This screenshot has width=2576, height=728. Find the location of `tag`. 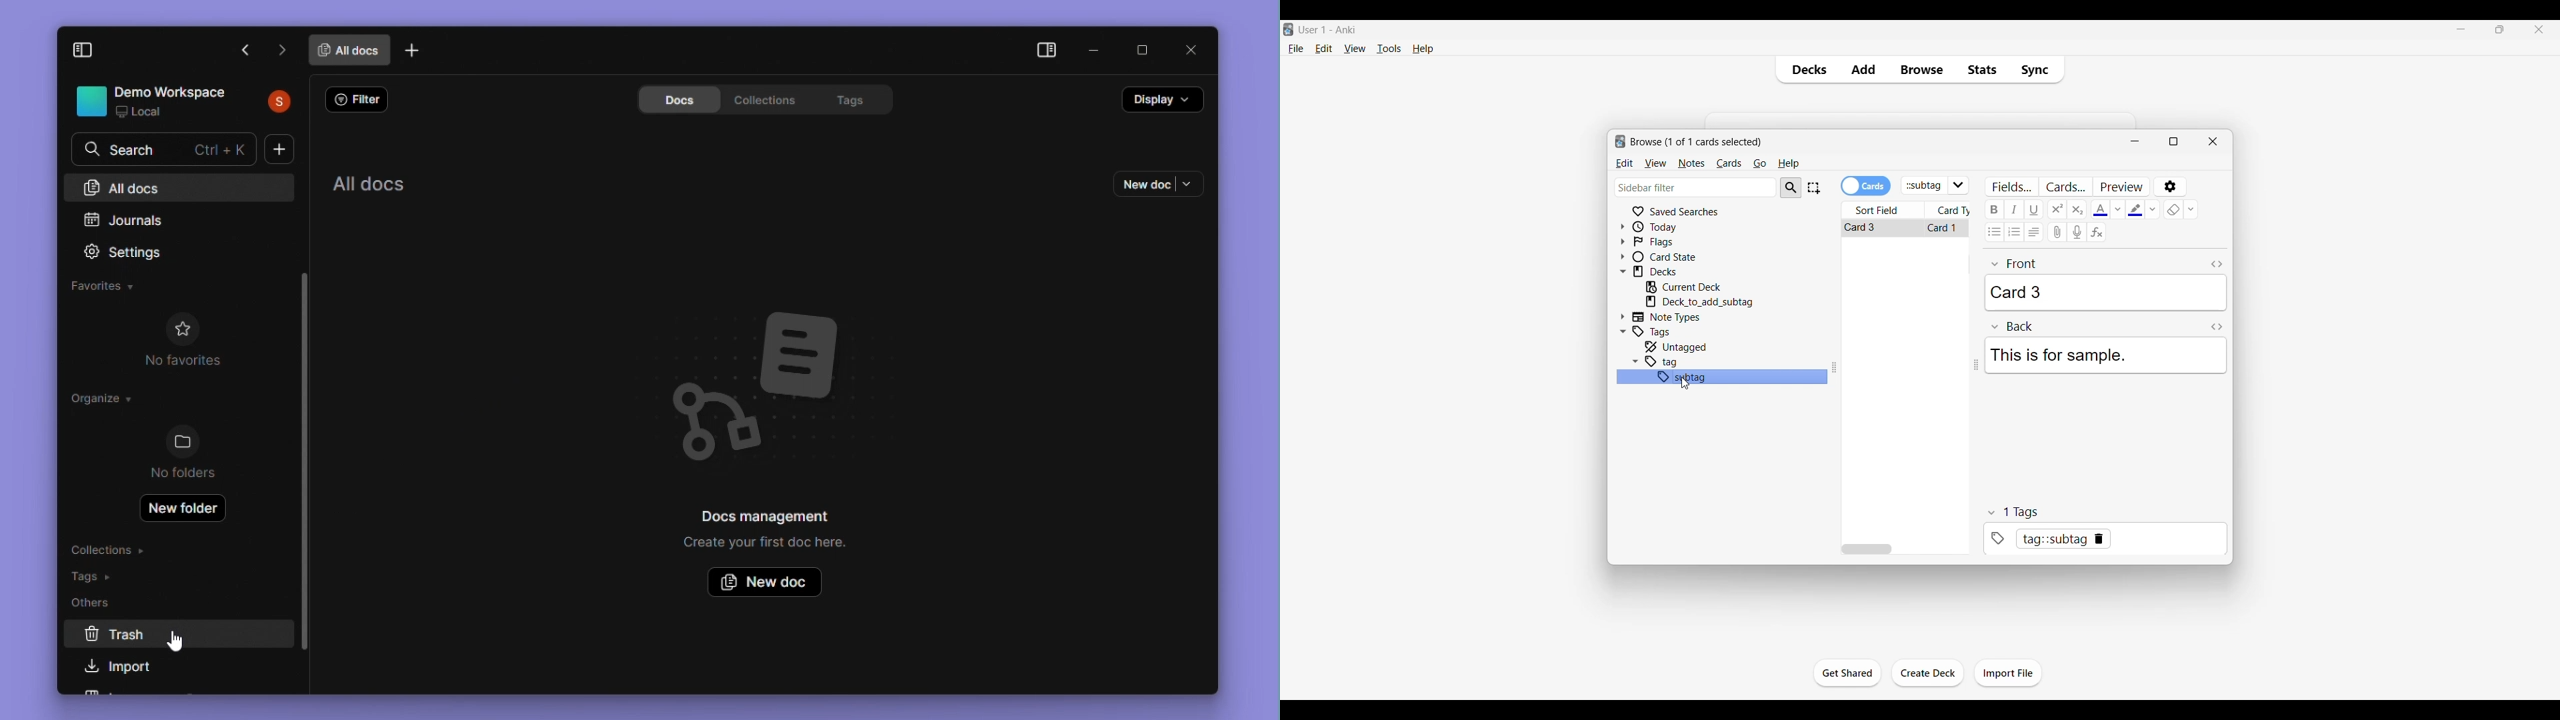

tag is located at coordinates (1659, 362).